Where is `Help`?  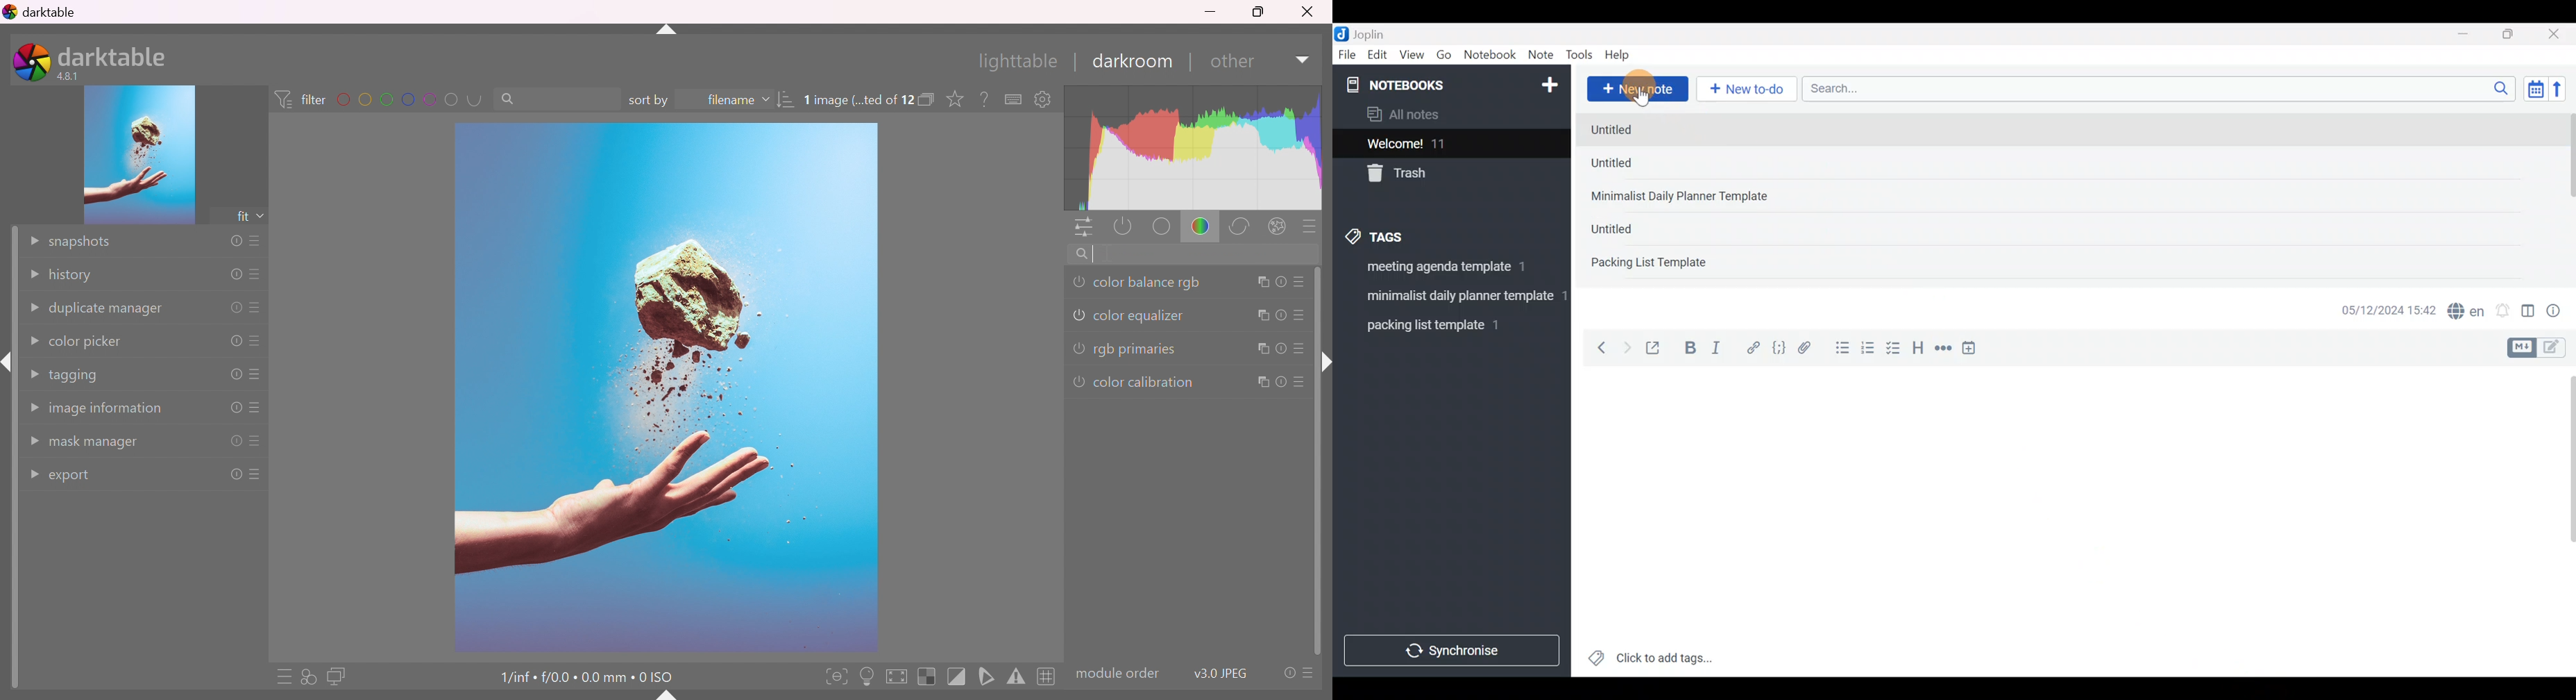 Help is located at coordinates (1622, 52).